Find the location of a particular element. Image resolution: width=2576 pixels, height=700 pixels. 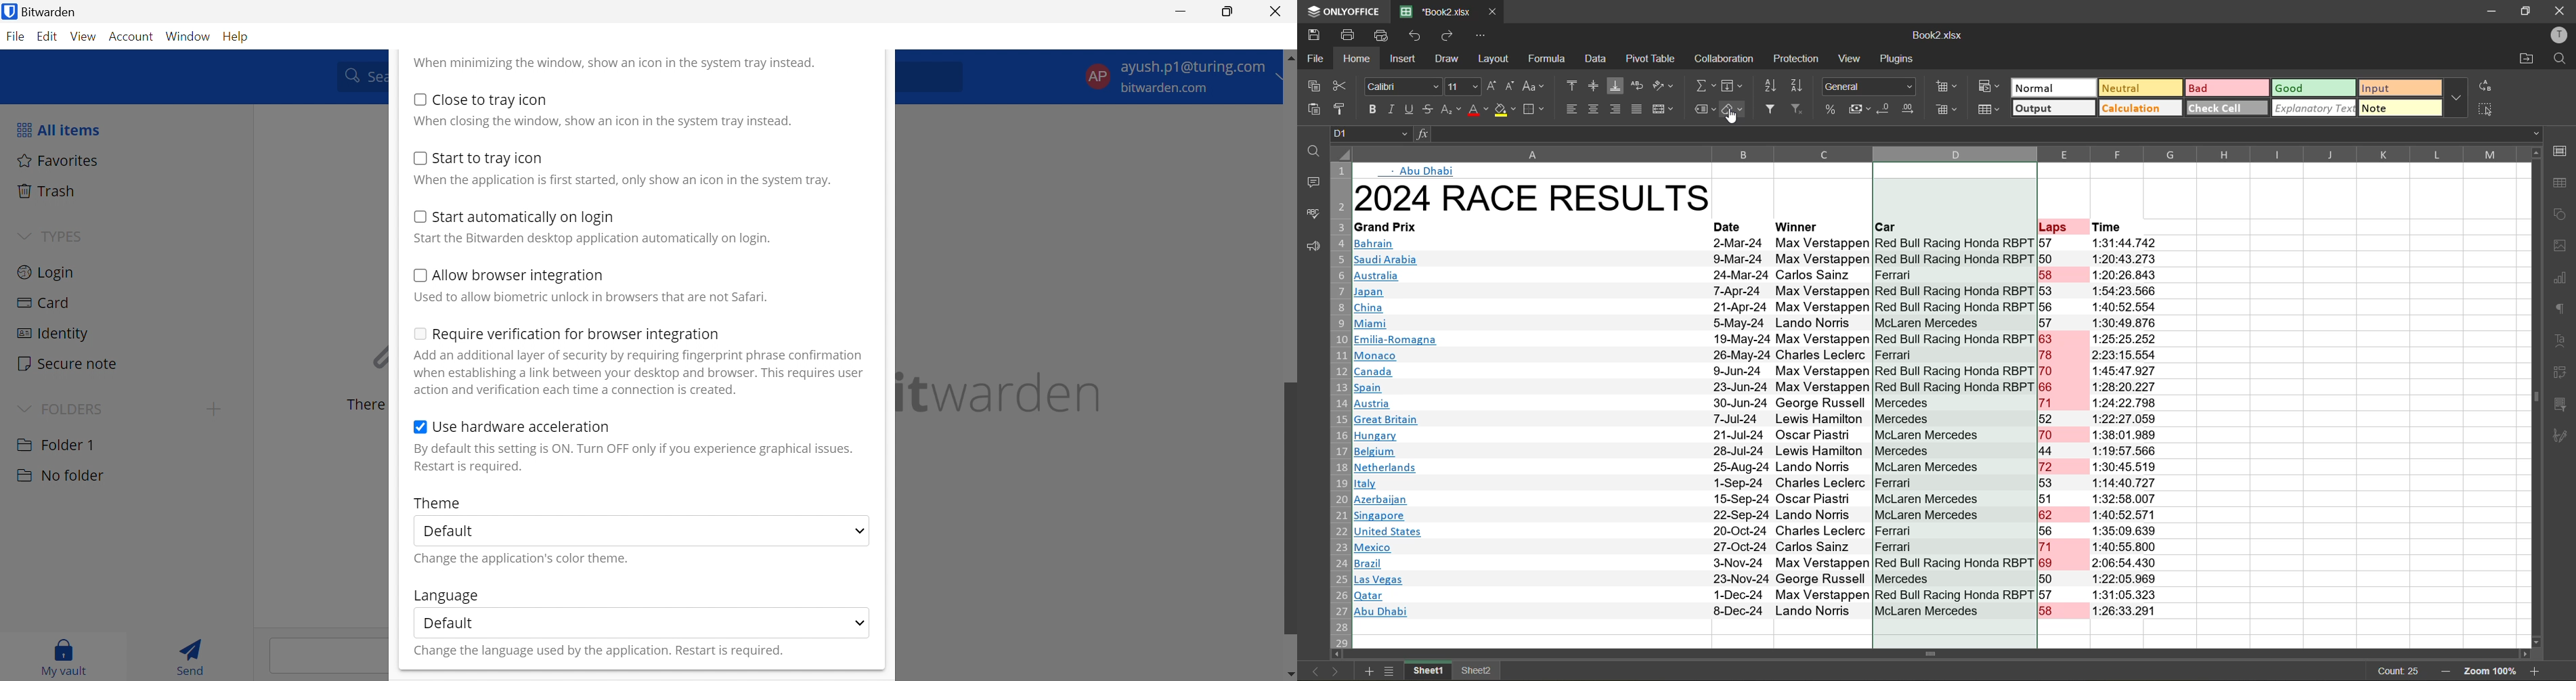

shapes is located at coordinates (2564, 216).